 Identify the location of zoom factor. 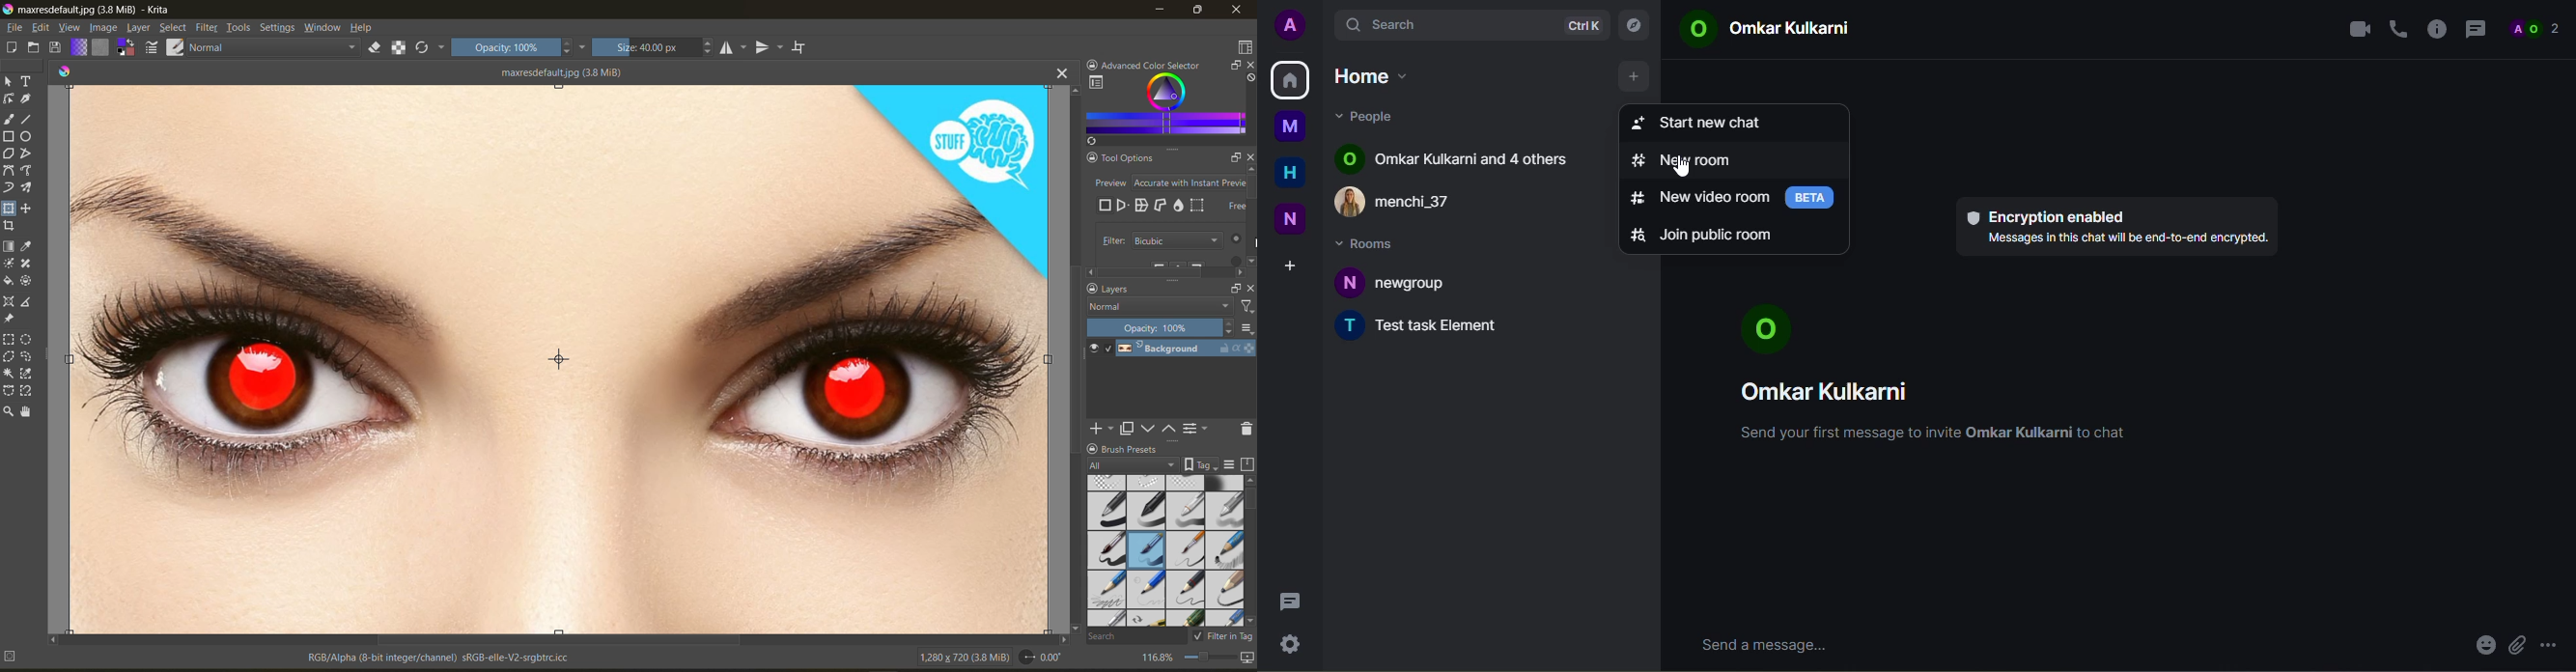
(1159, 657).